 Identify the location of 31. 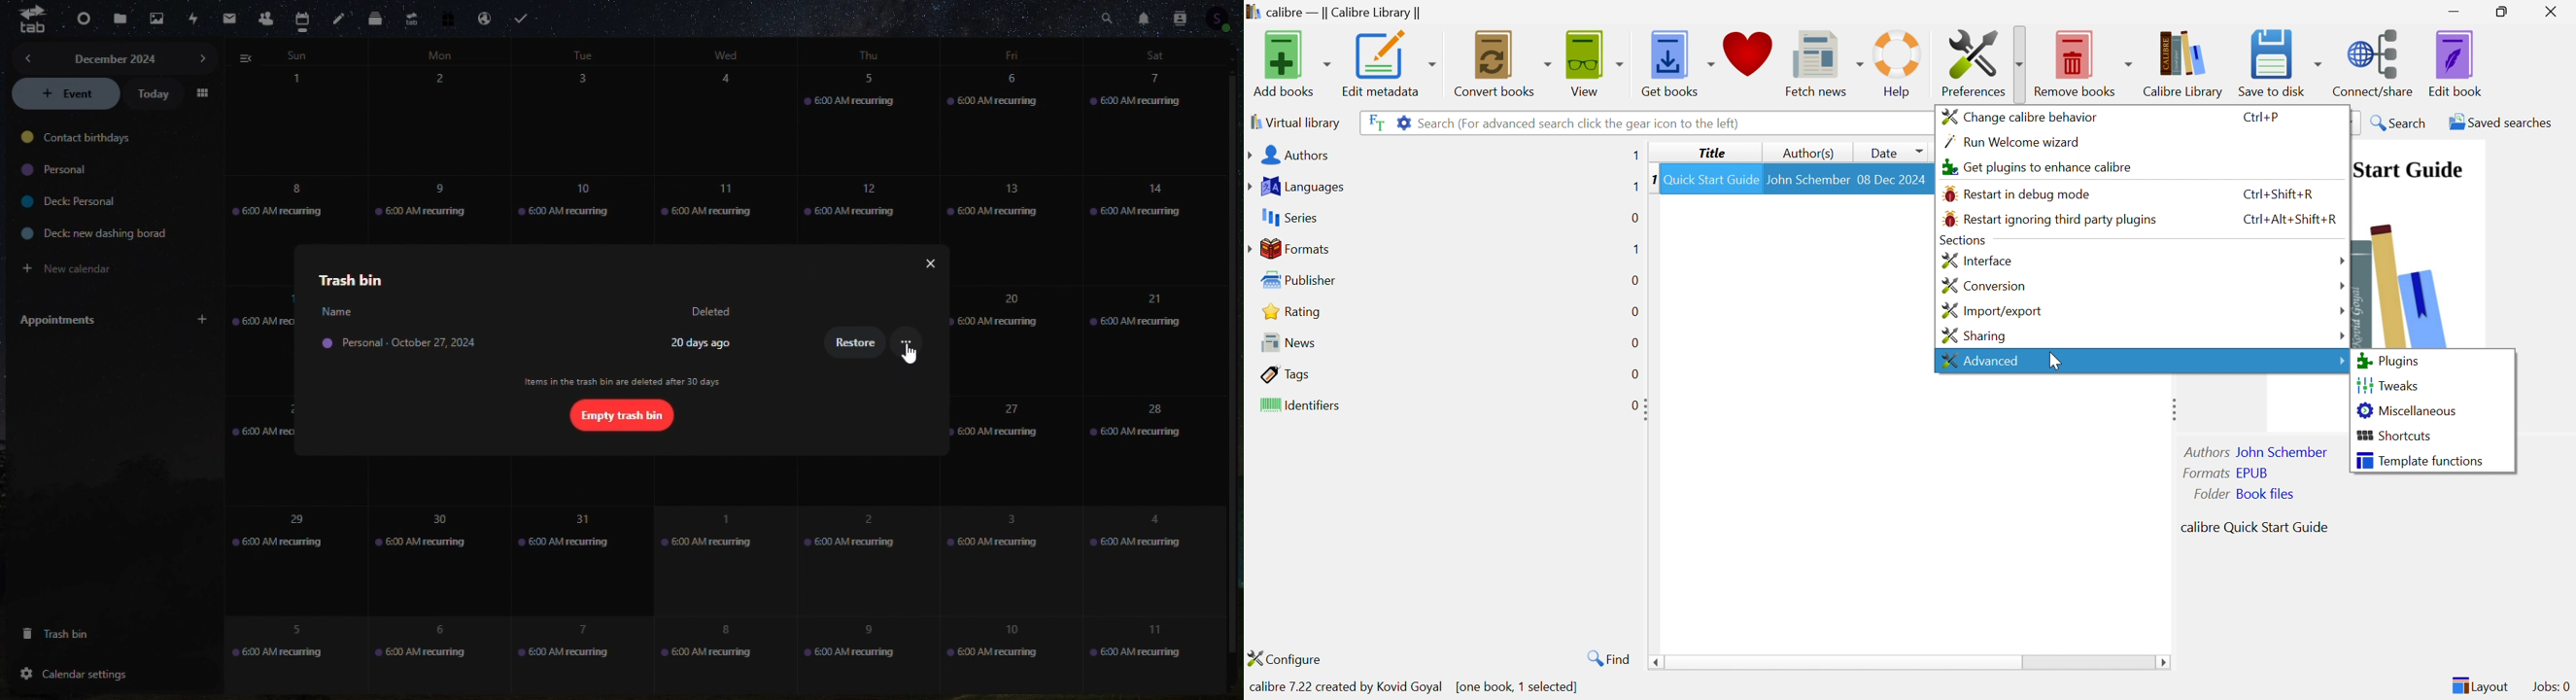
(581, 558).